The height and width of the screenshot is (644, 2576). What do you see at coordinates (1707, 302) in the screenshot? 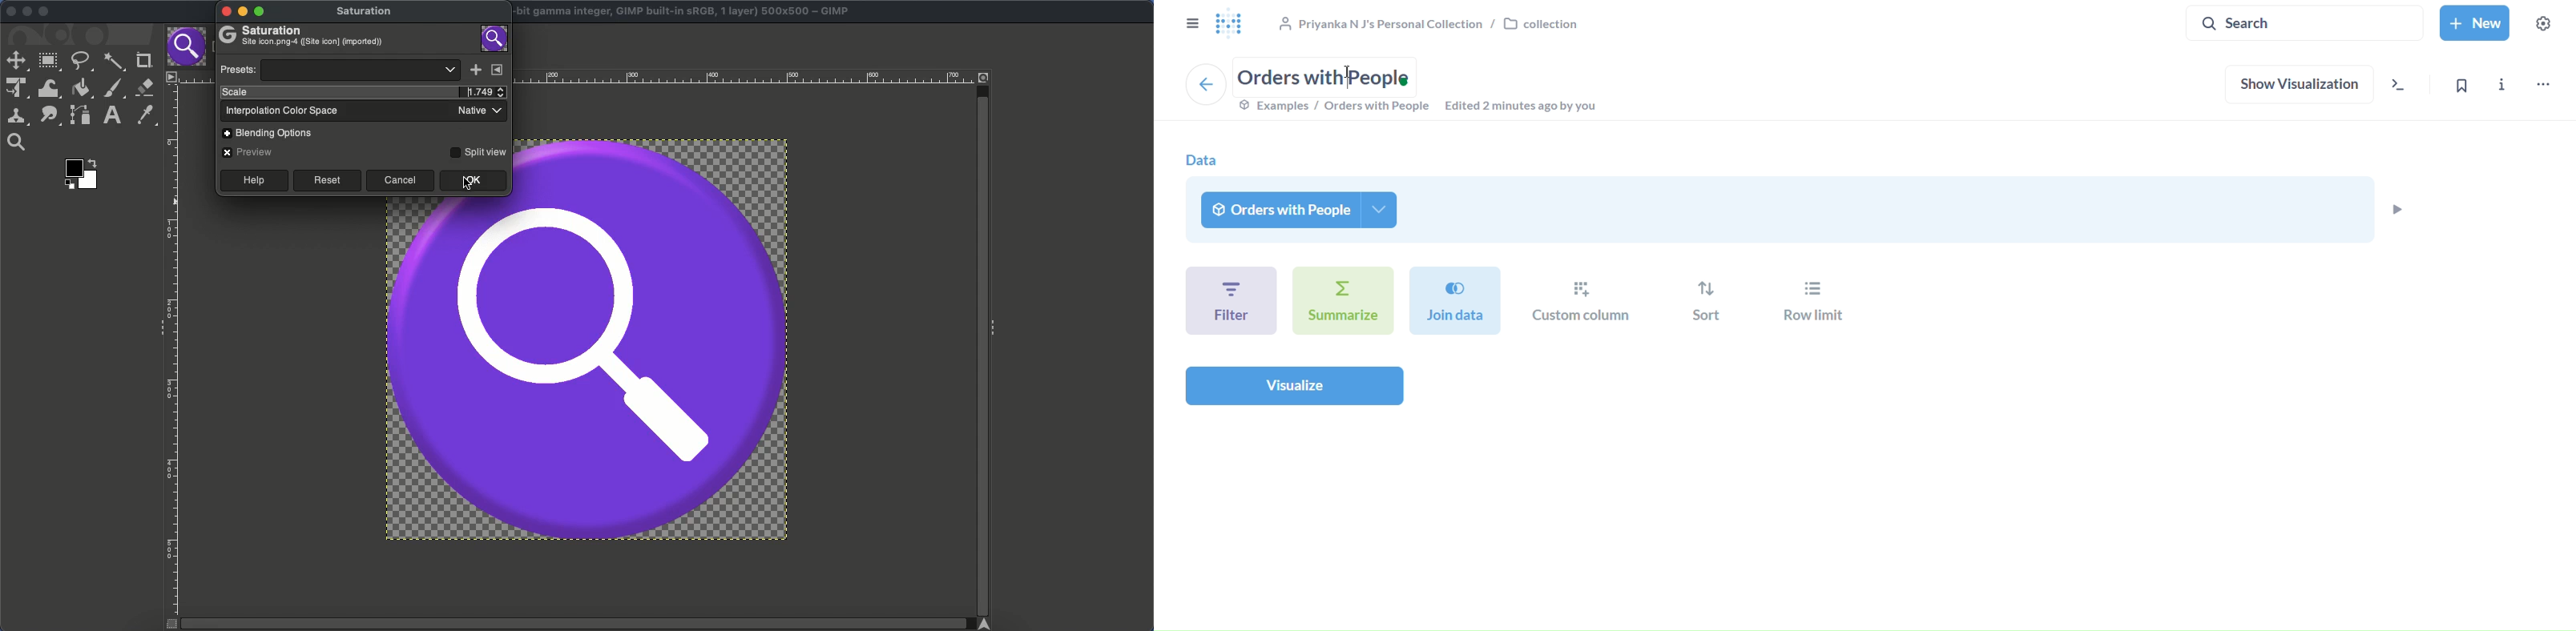
I see `sort` at bounding box center [1707, 302].